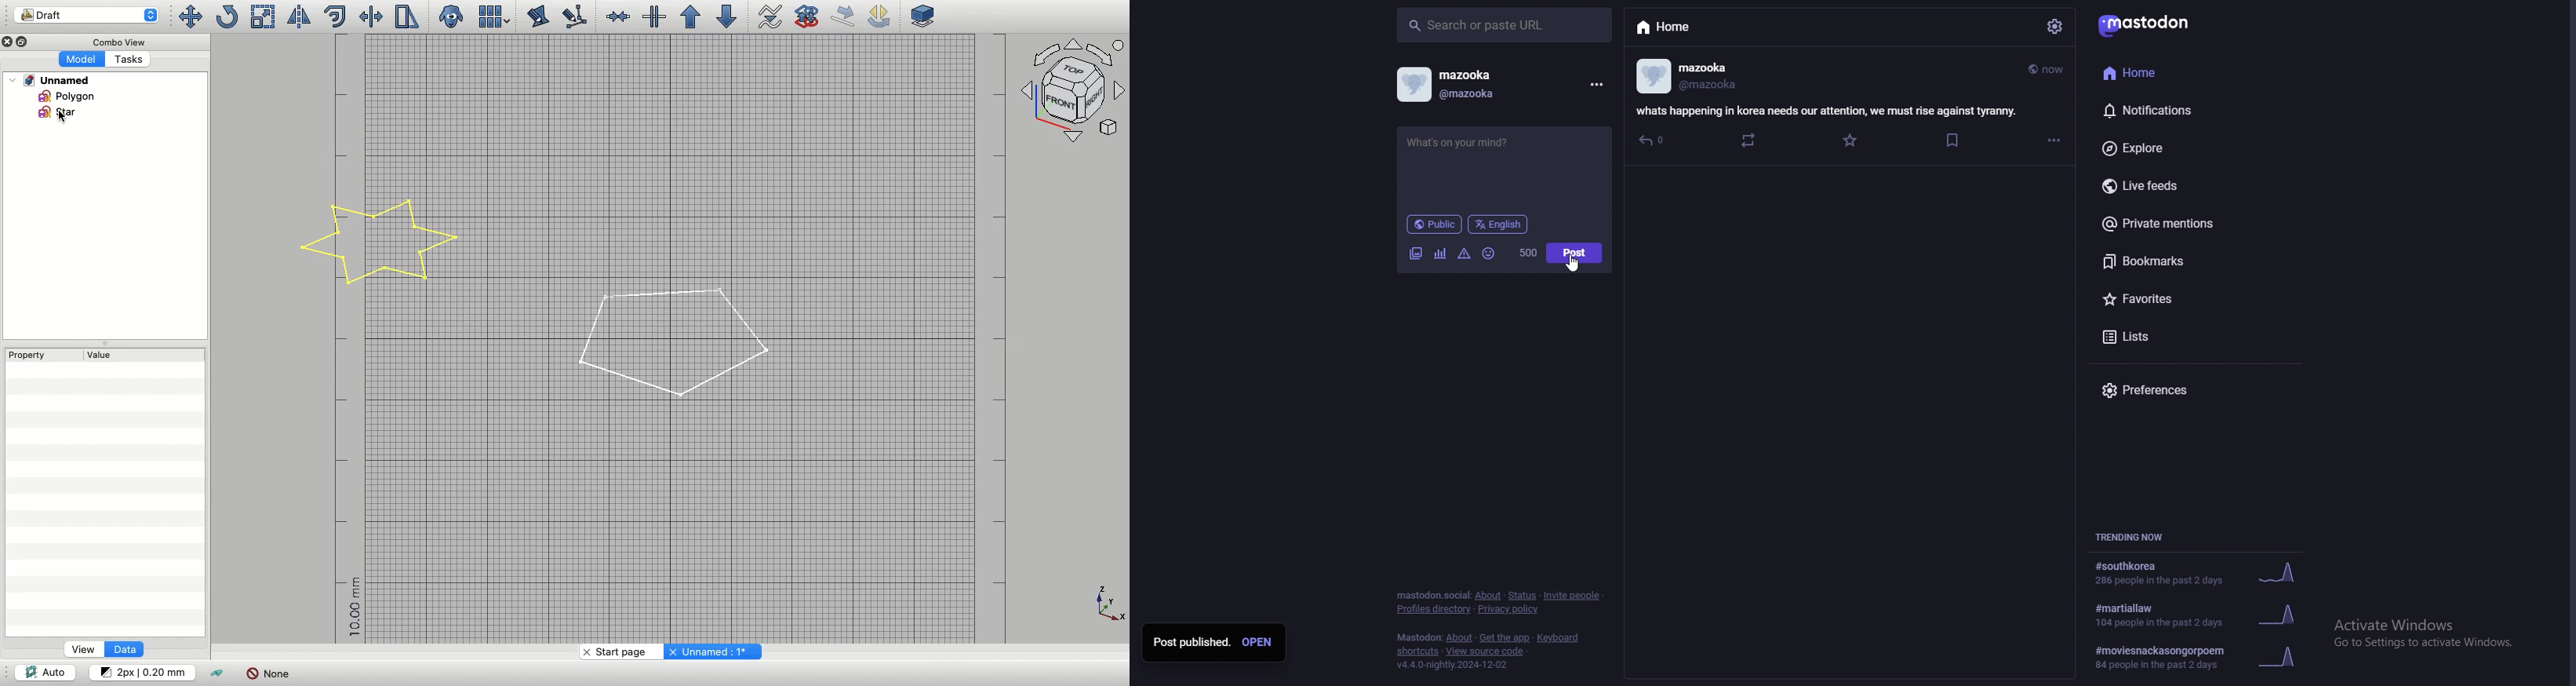 The height and width of the screenshot is (700, 2576). What do you see at coordinates (2045, 71) in the screenshot?
I see `time` at bounding box center [2045, 71].